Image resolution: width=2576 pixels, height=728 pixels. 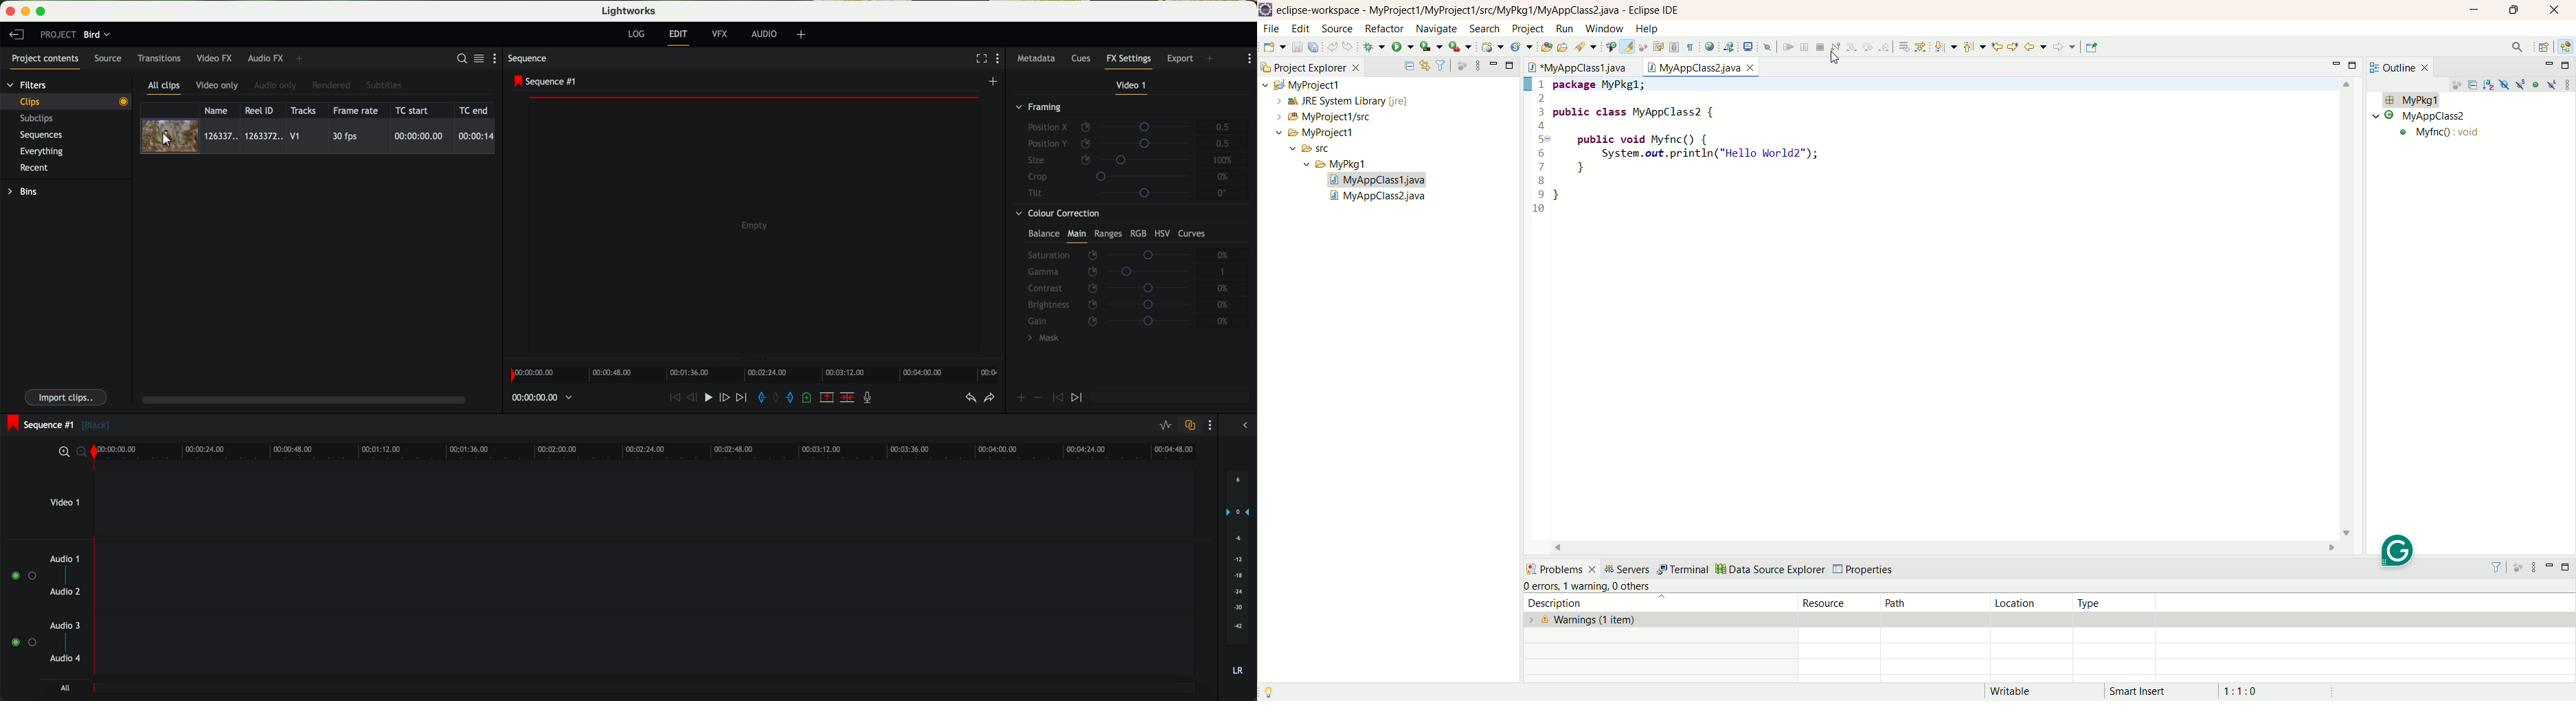 What do you see at coordinates (1224, 321) in the screenshot?
I see `0%` at bounding box center [1224, 321].